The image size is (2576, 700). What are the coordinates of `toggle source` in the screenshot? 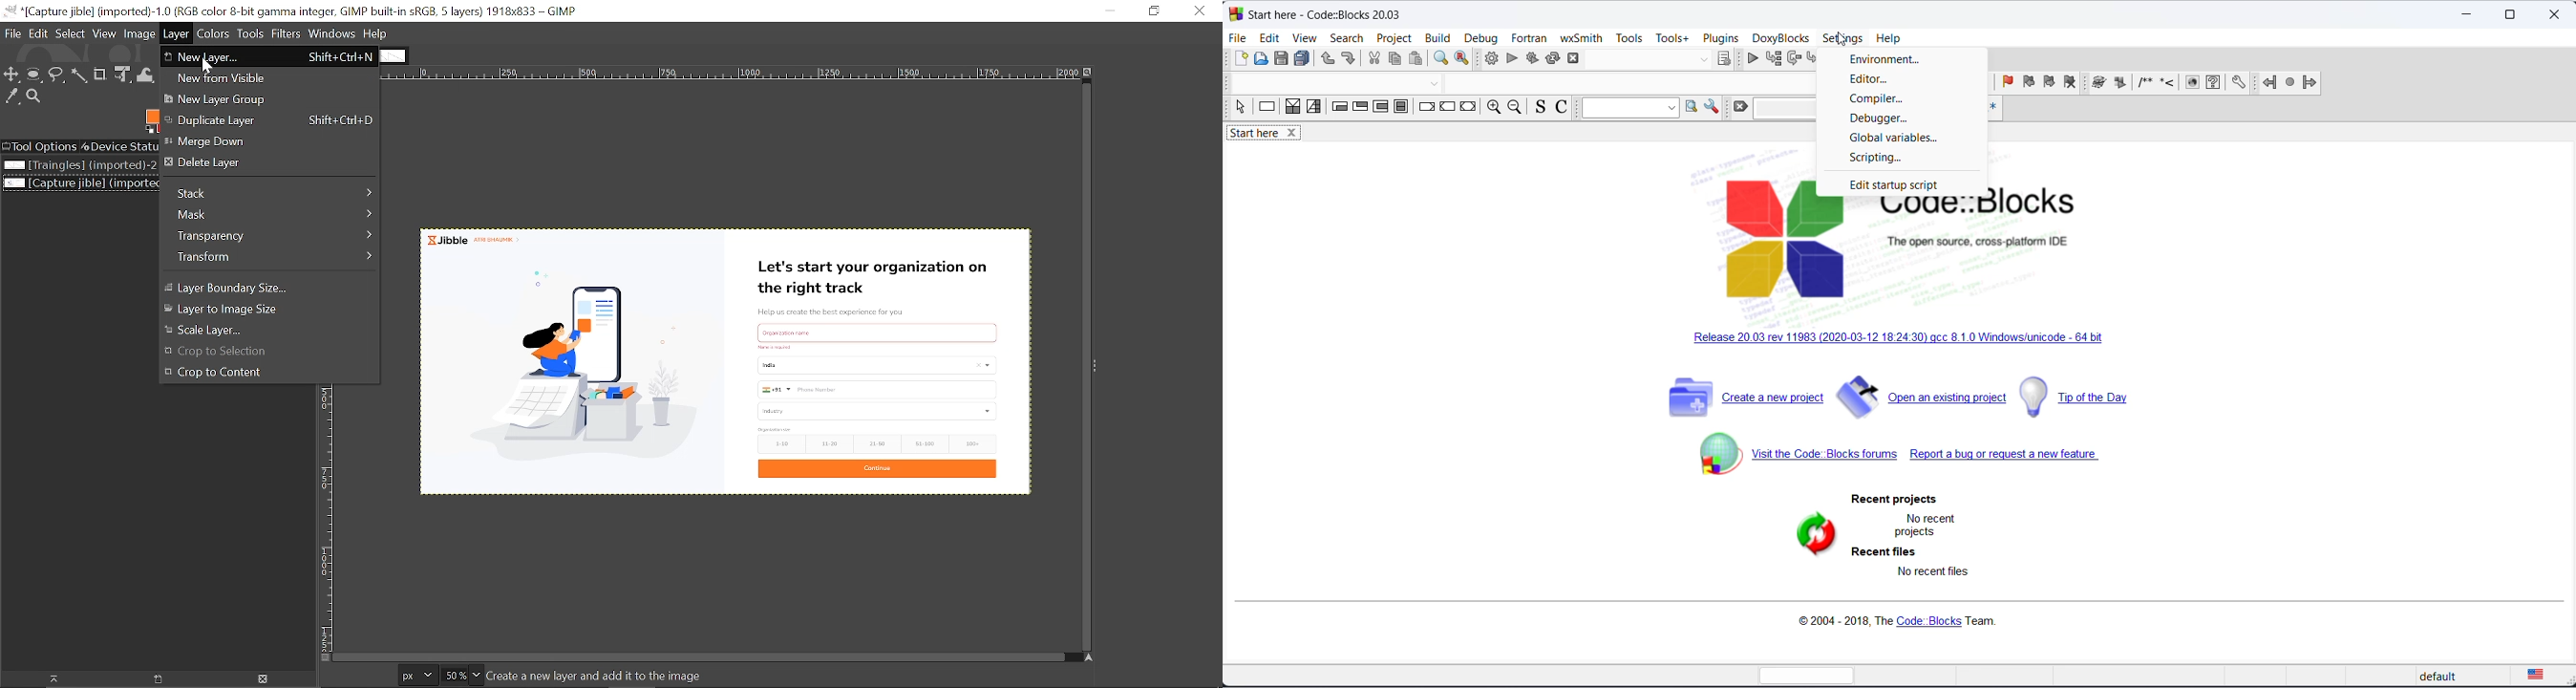 It's located at (1542, 107).